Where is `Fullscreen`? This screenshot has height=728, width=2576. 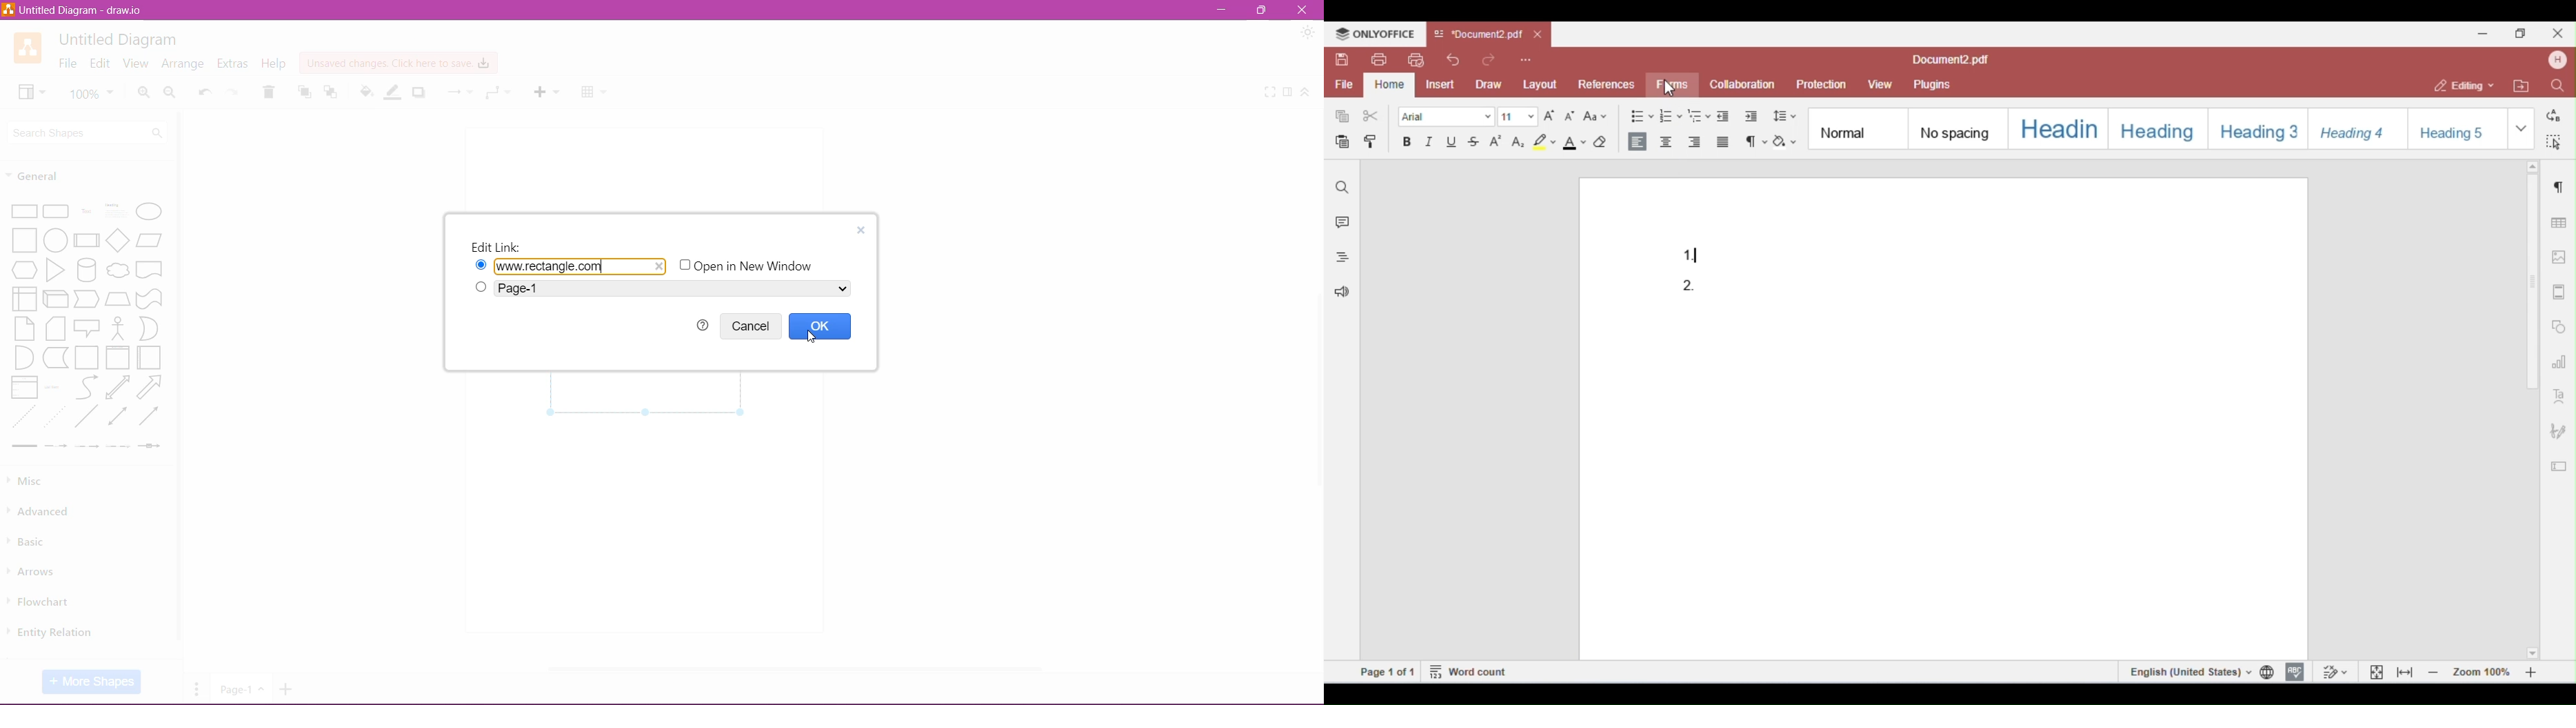
Fullscreen is located at coordinates (1270, 92).